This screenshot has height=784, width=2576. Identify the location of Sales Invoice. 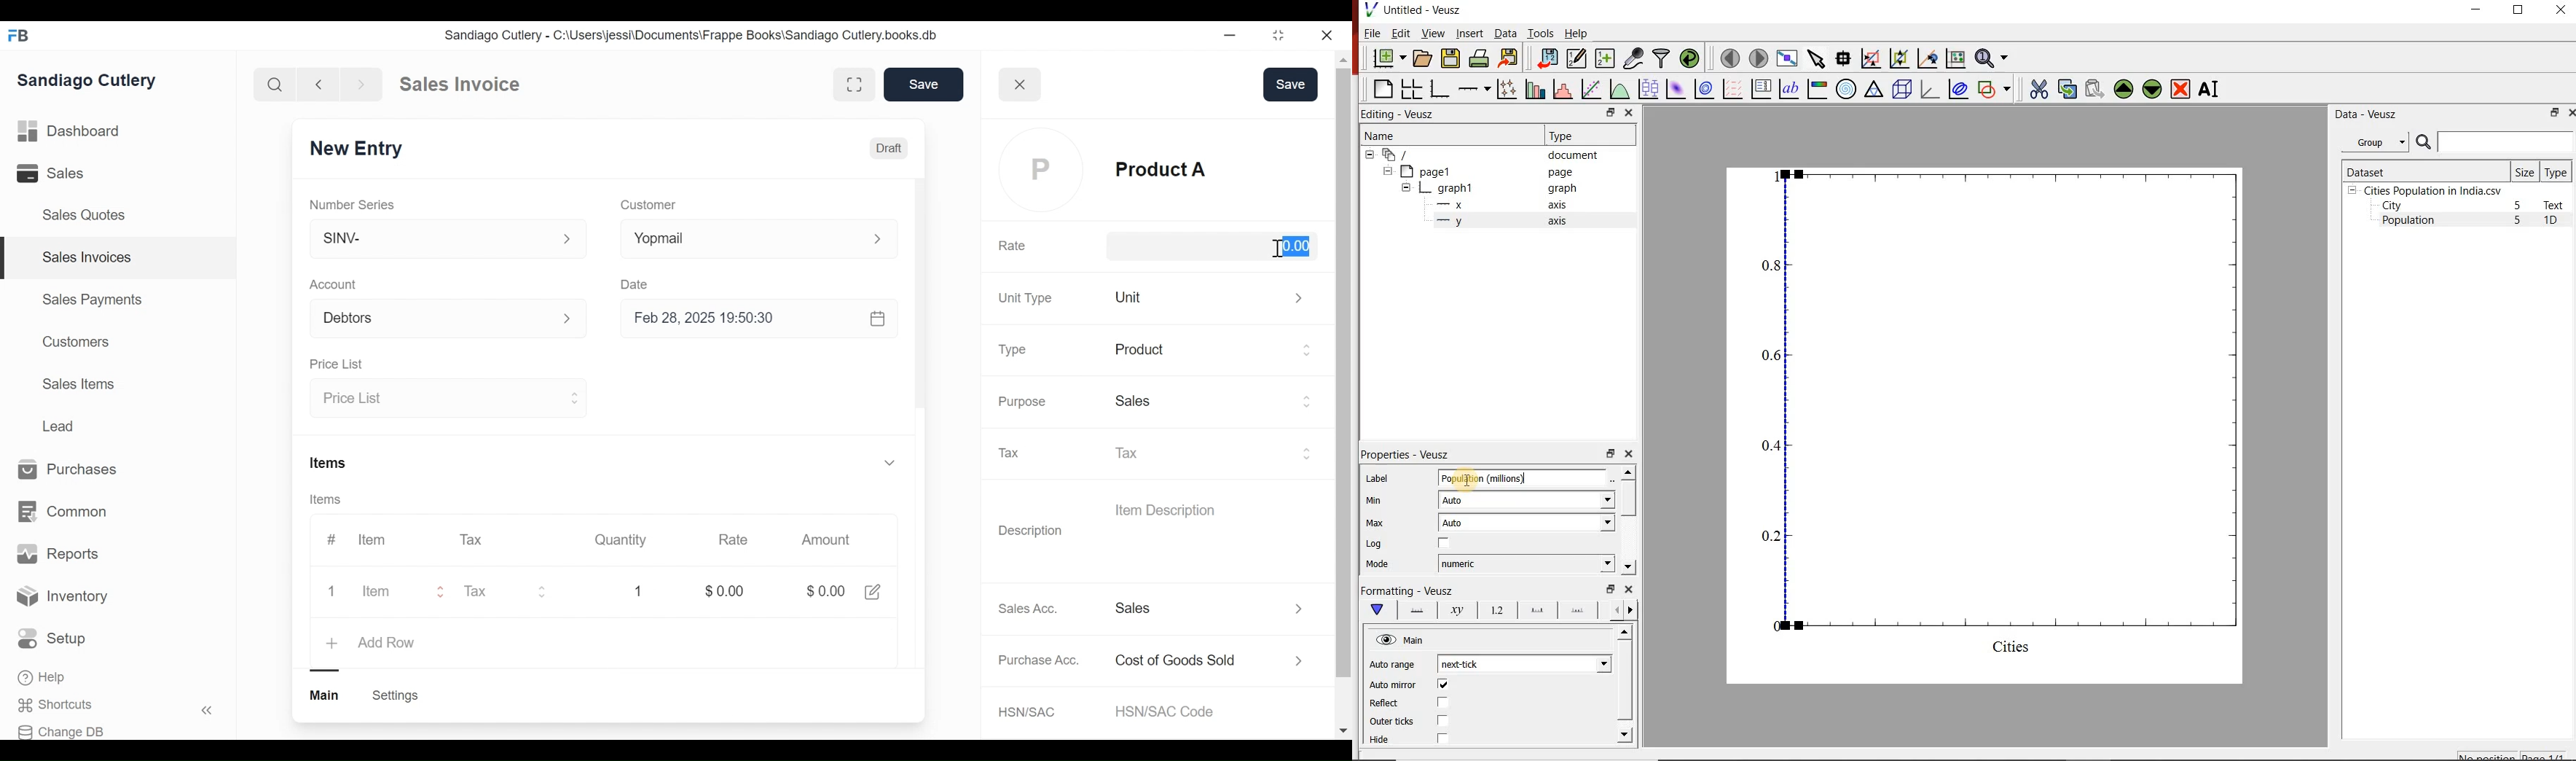
(459, 85).